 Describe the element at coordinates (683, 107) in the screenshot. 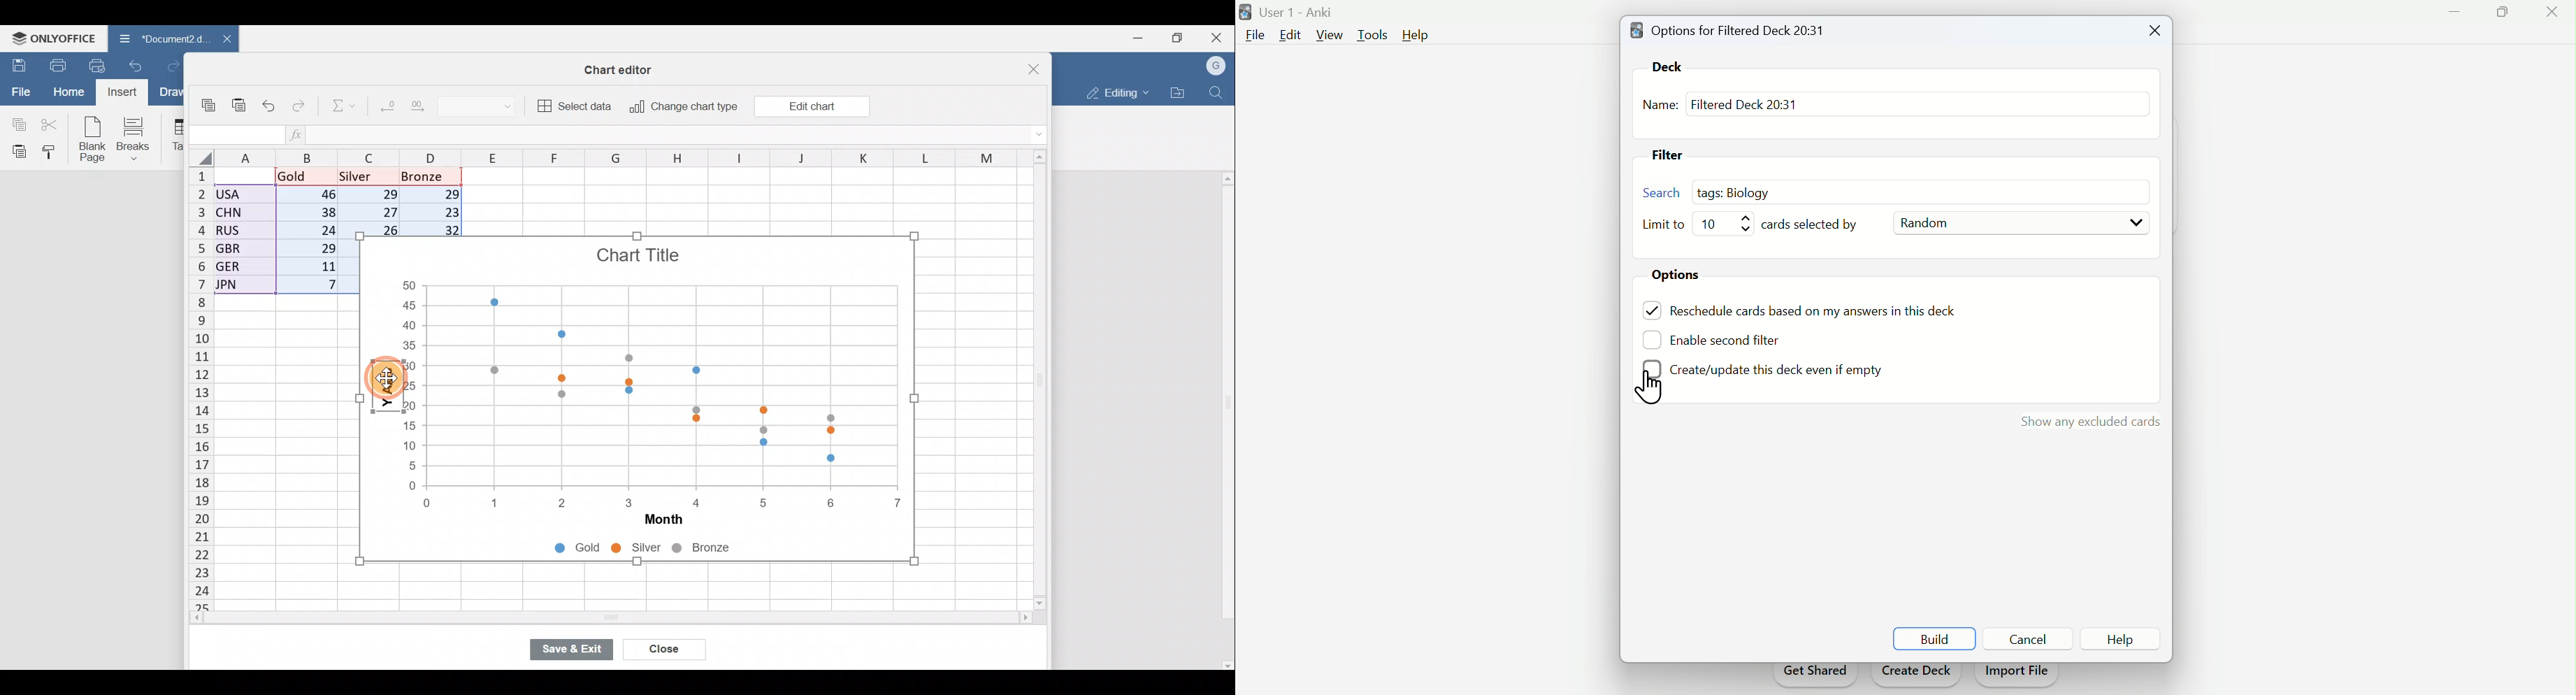

I see `Change chart type` at that location.